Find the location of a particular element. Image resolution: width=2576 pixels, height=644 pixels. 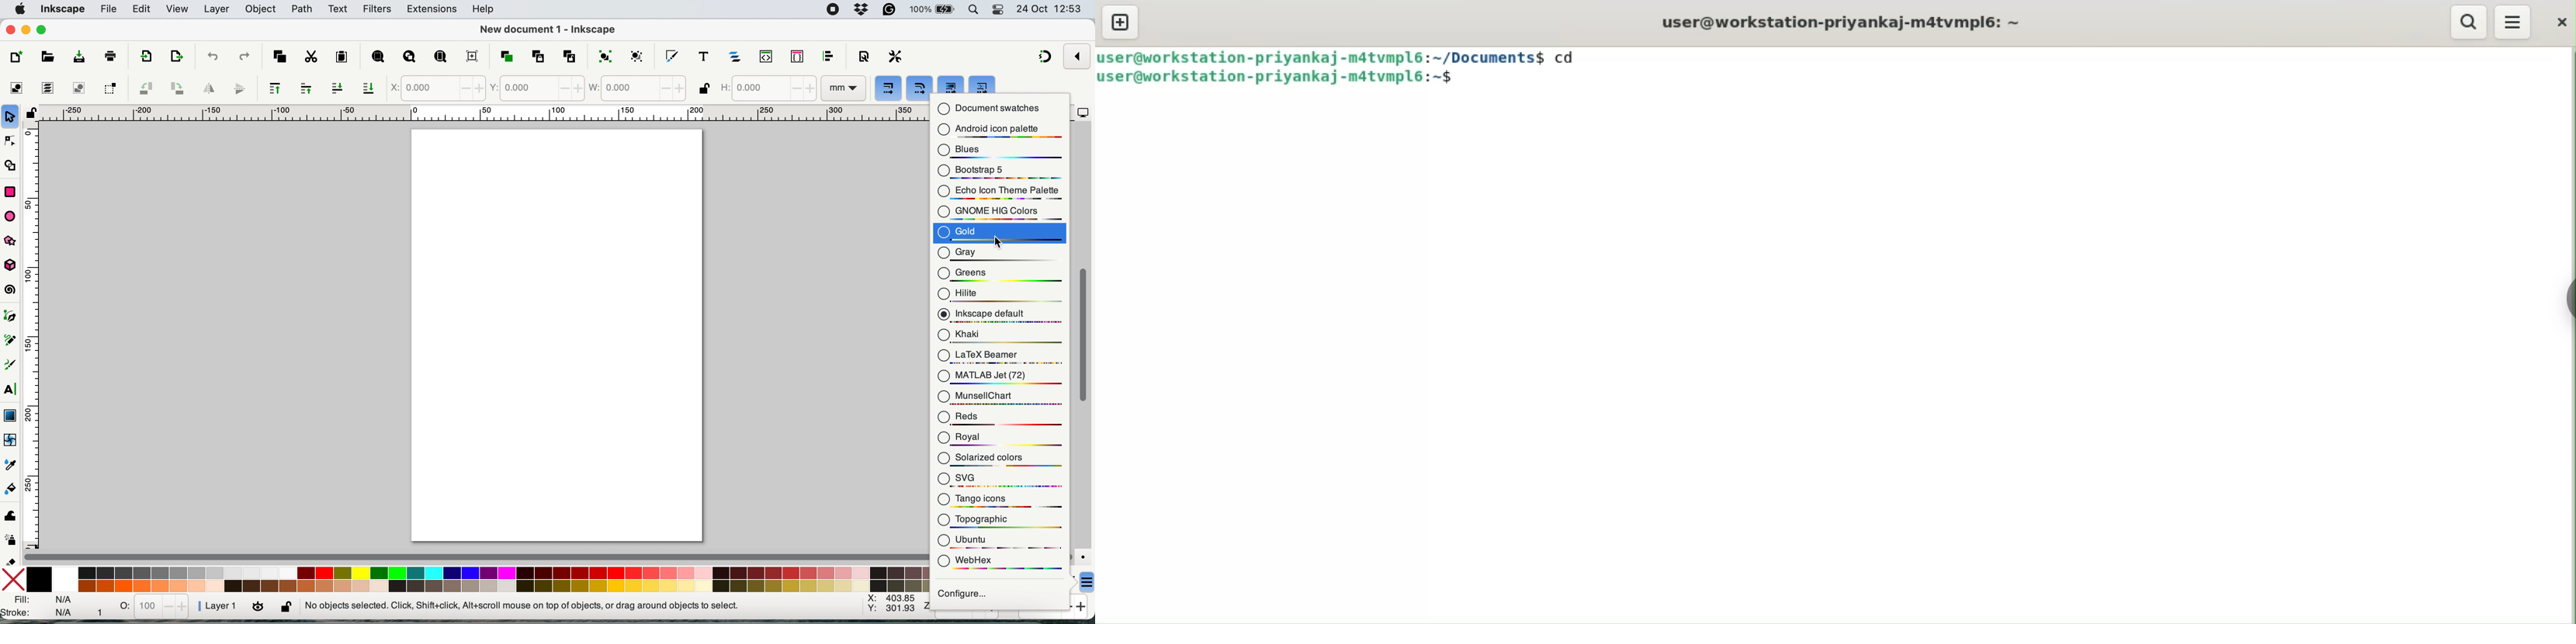

redo is located at coordinates (244, 57).